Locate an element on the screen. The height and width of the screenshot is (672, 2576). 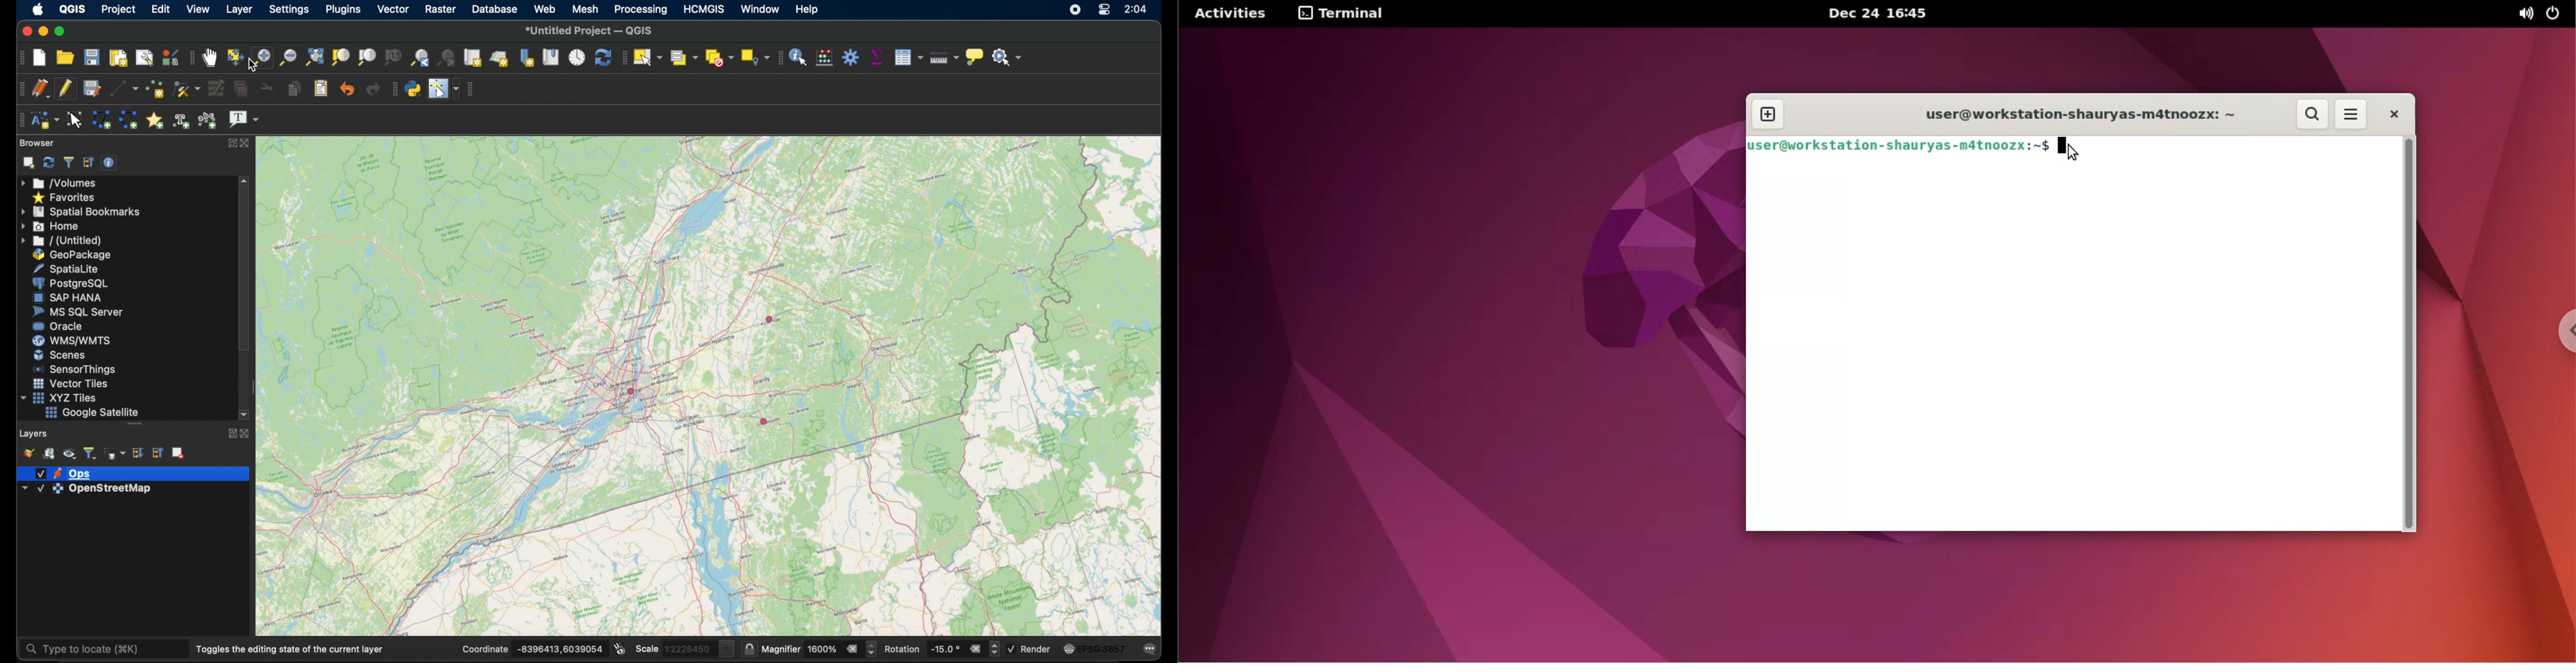
comments is located at coordinates (1151, 650).